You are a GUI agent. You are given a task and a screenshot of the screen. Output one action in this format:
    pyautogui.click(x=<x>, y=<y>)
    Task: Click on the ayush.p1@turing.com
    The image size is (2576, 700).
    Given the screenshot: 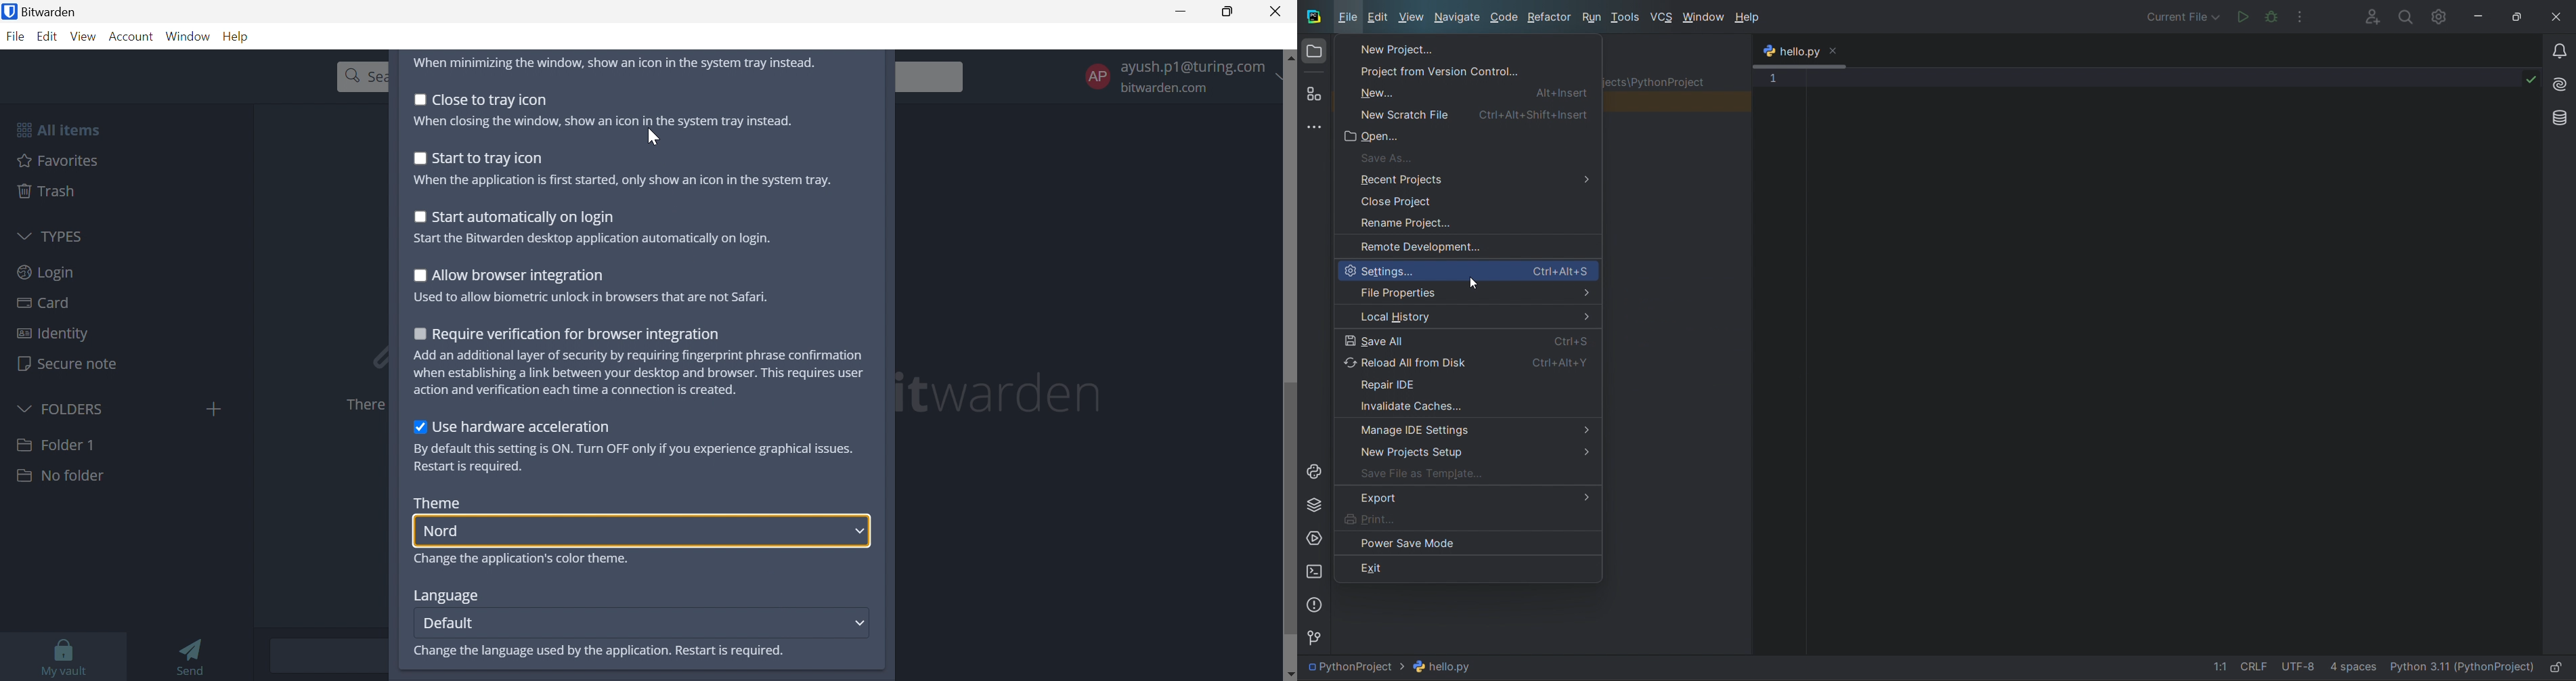 What is the action you would take?
    pyautogui.click(x=1198, y=65)
    